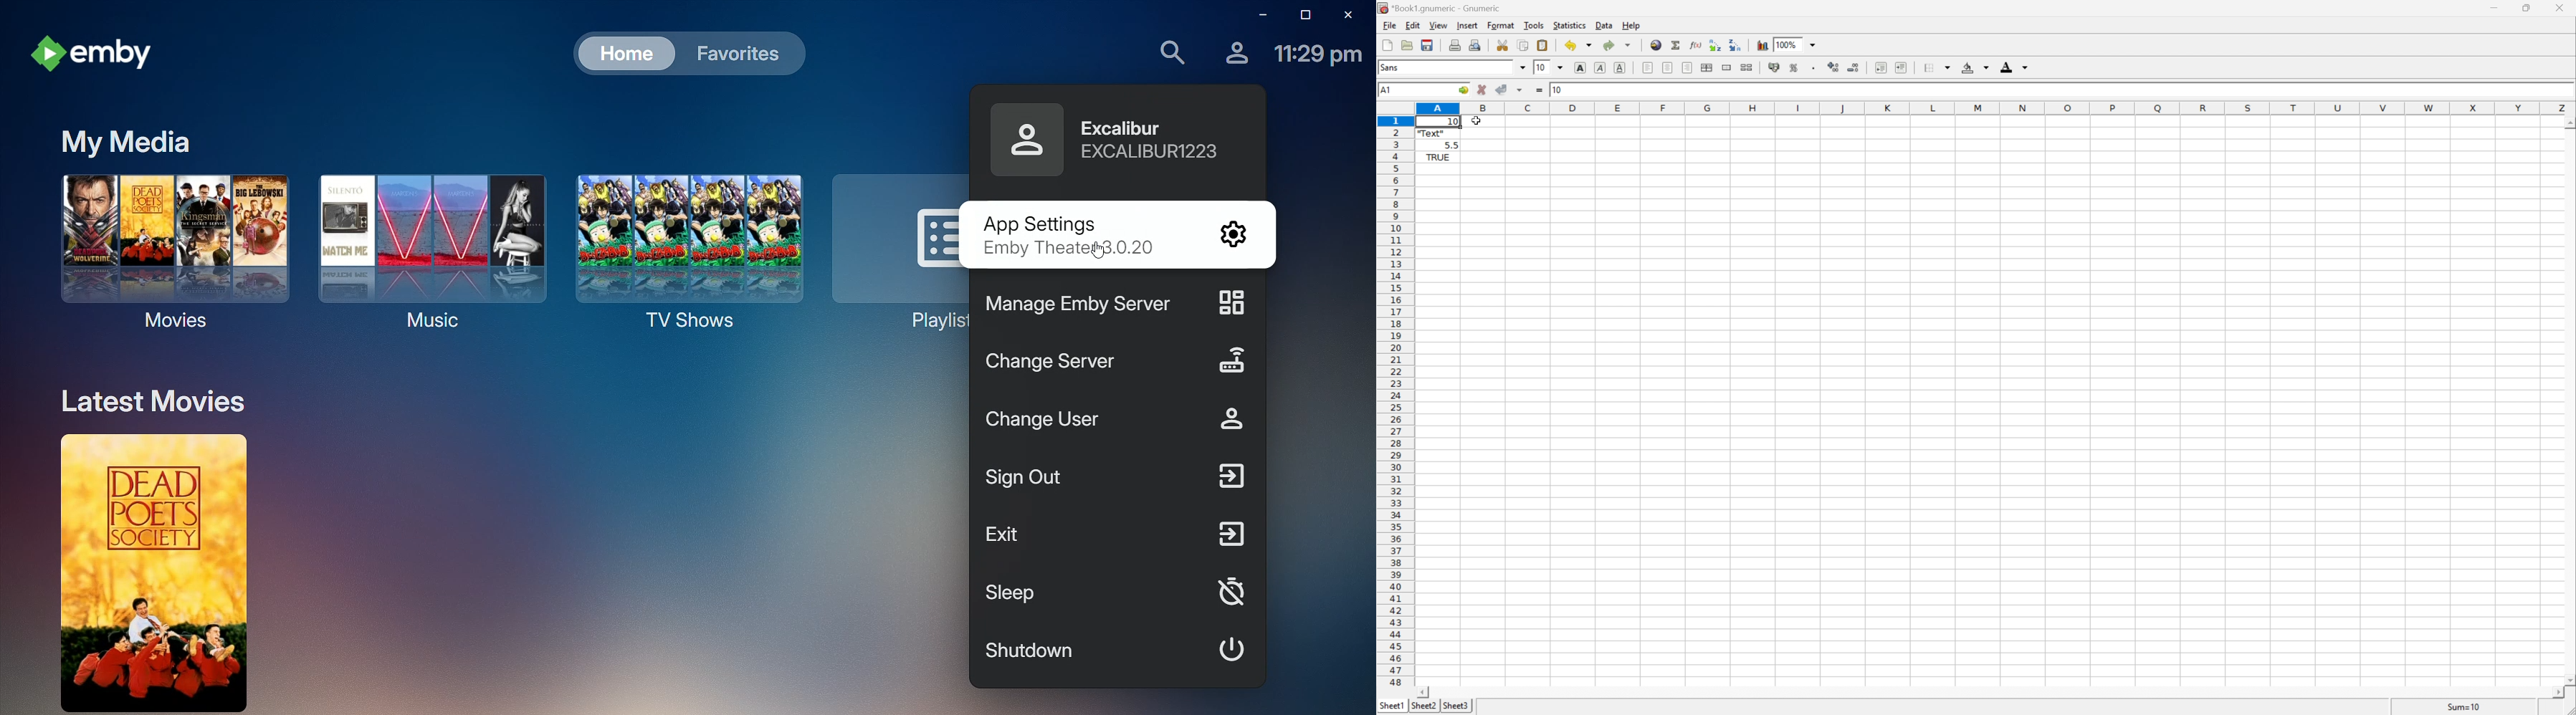 Image resolution: width=2576 pixels, height=728 pixels. Describe the element at coordinates (1120, 234) in the screenshot. I see `App Settings` at that location.